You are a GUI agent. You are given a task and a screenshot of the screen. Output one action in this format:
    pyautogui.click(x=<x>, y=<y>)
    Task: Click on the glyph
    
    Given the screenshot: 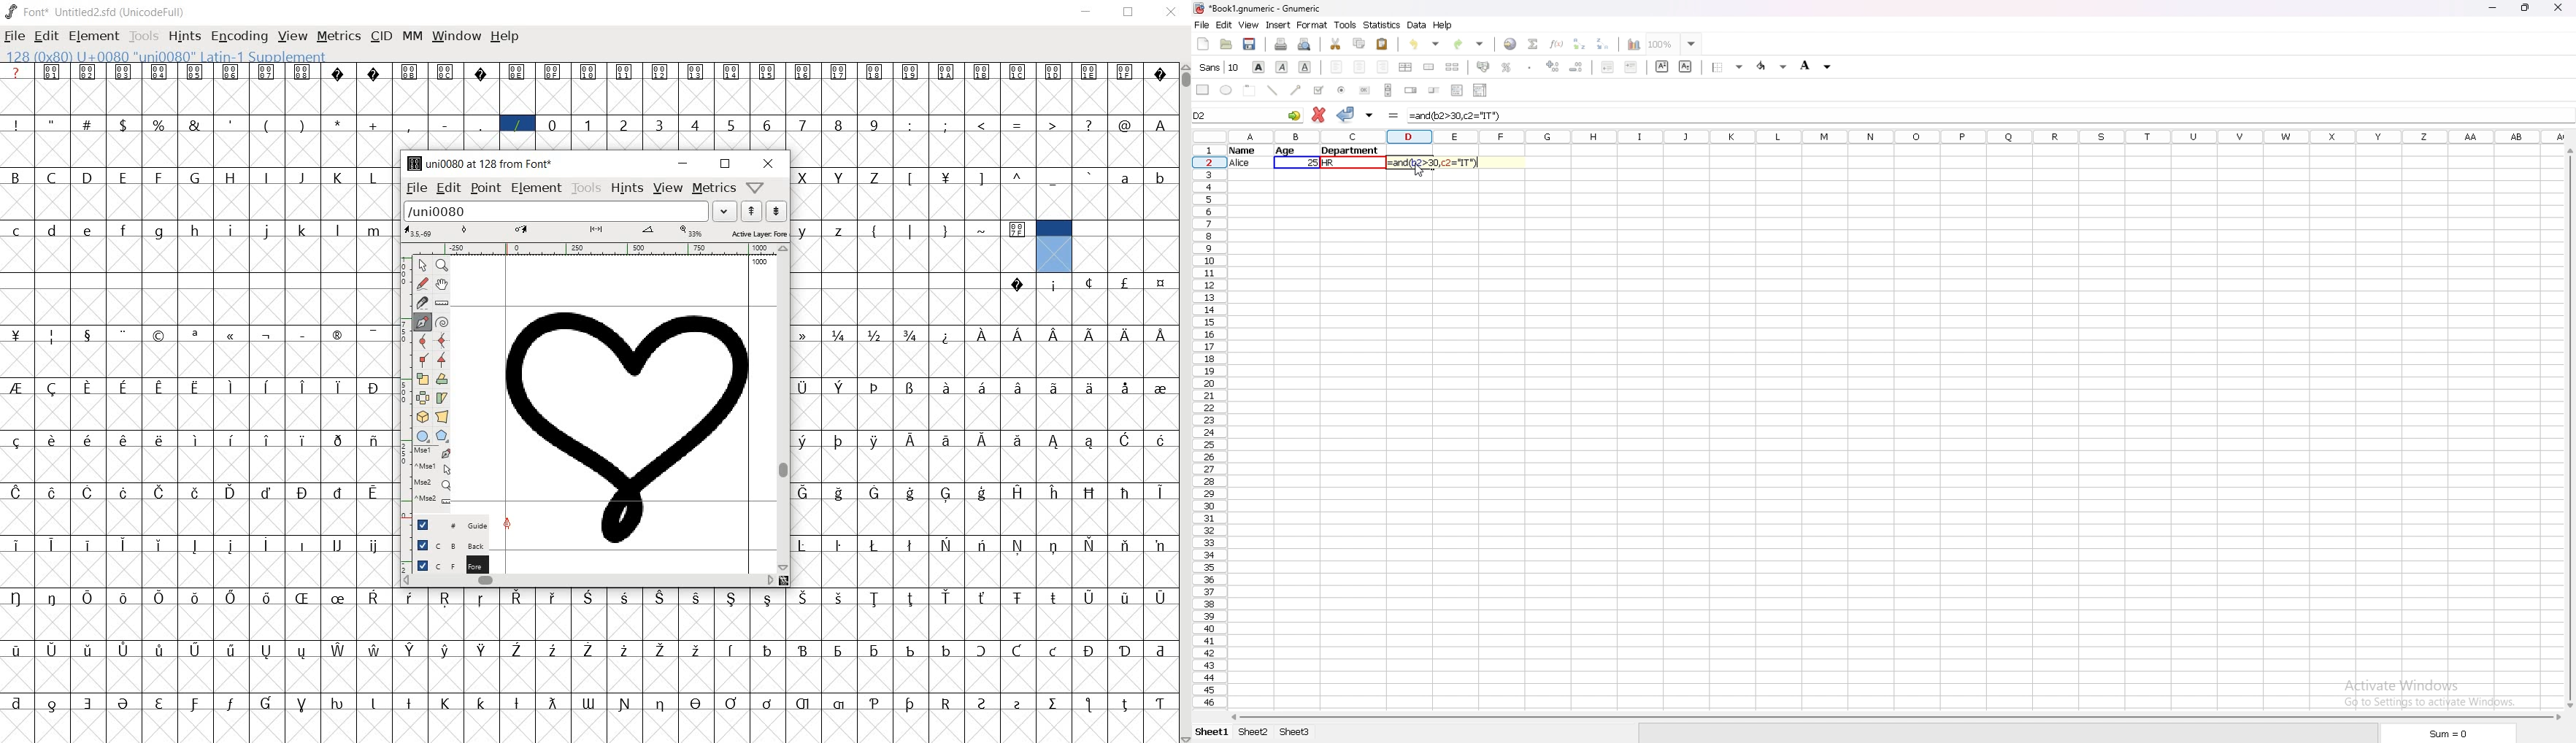 What is the action you would take?
    pyautogui.click(x=195, y=177)
    